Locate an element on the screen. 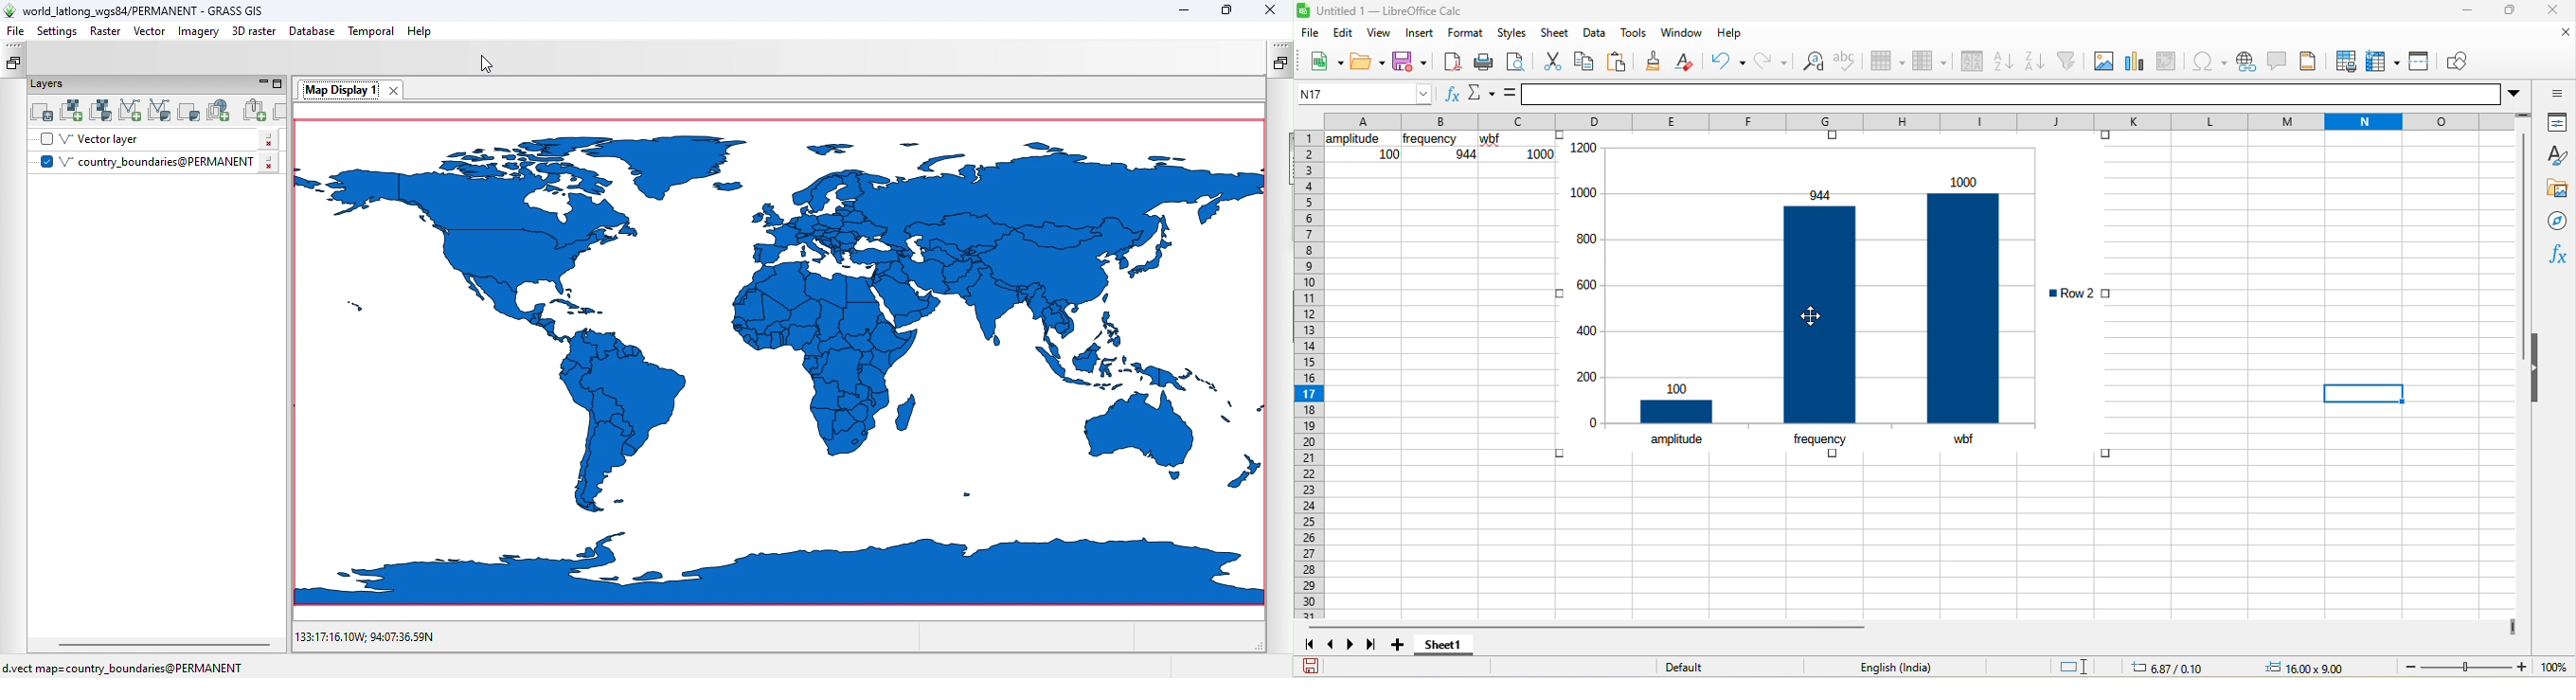 The image size is (2576, 700). clone formatting is located at coordinates (1652, 62).